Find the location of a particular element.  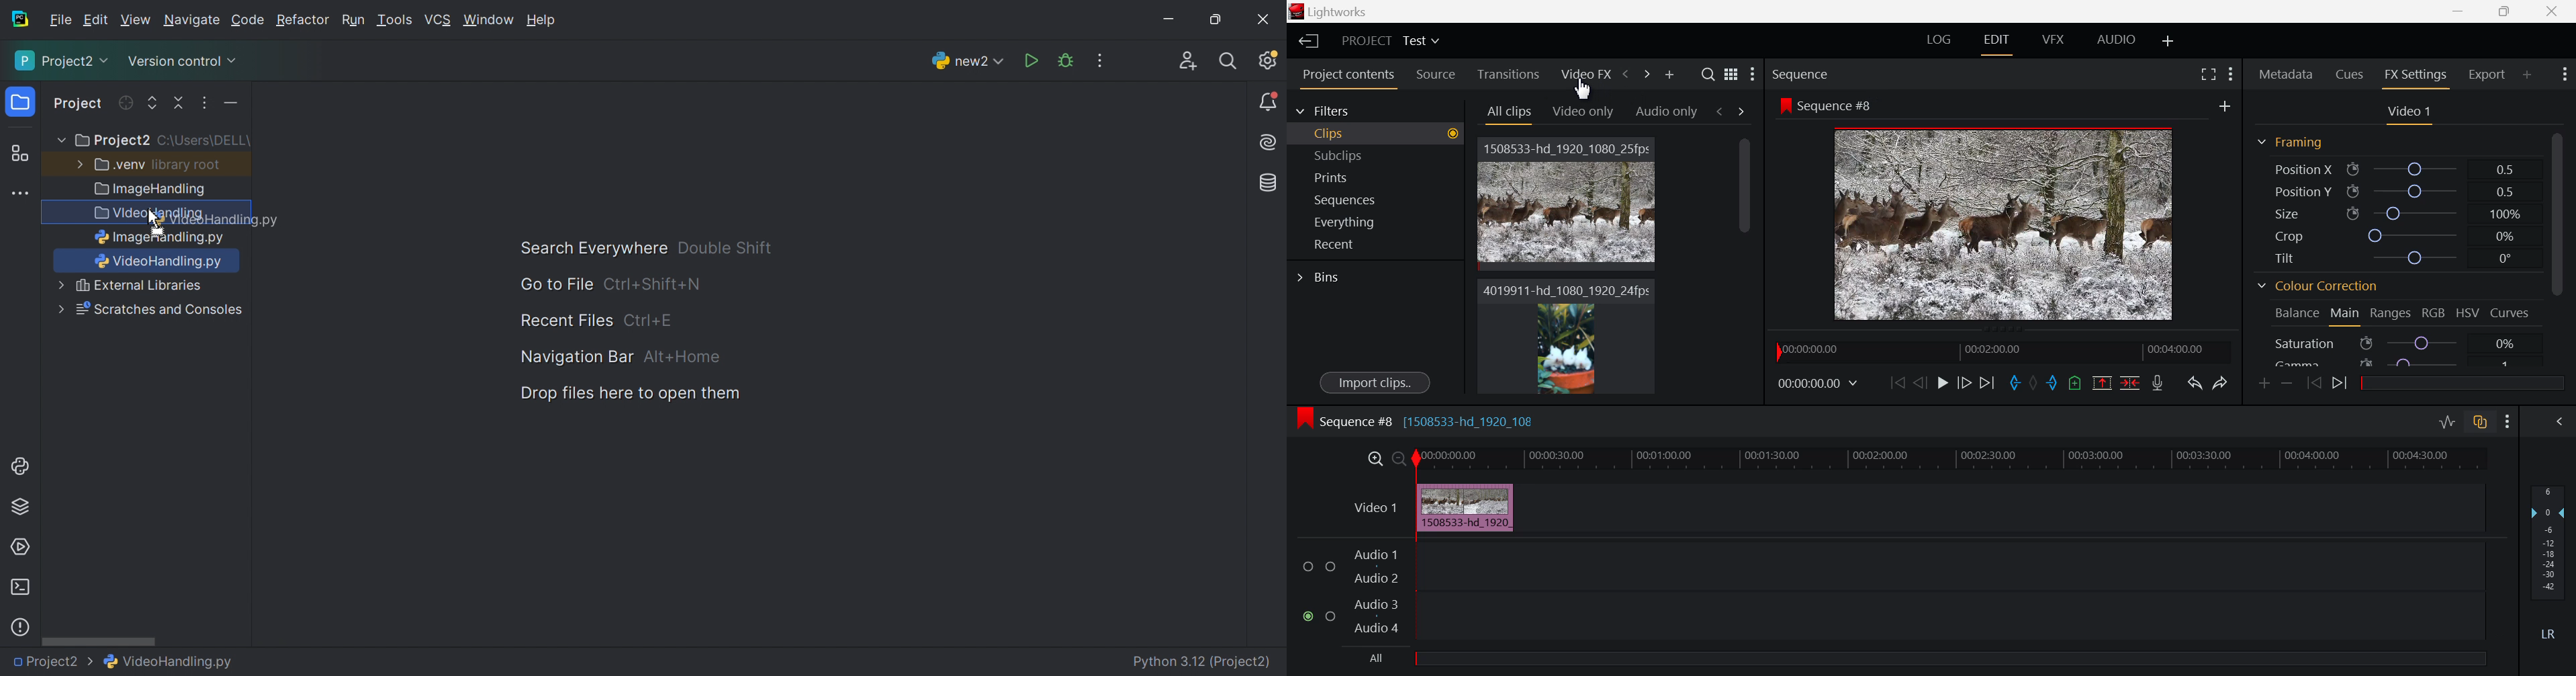

Python packages is located at coordinates (20, 506).